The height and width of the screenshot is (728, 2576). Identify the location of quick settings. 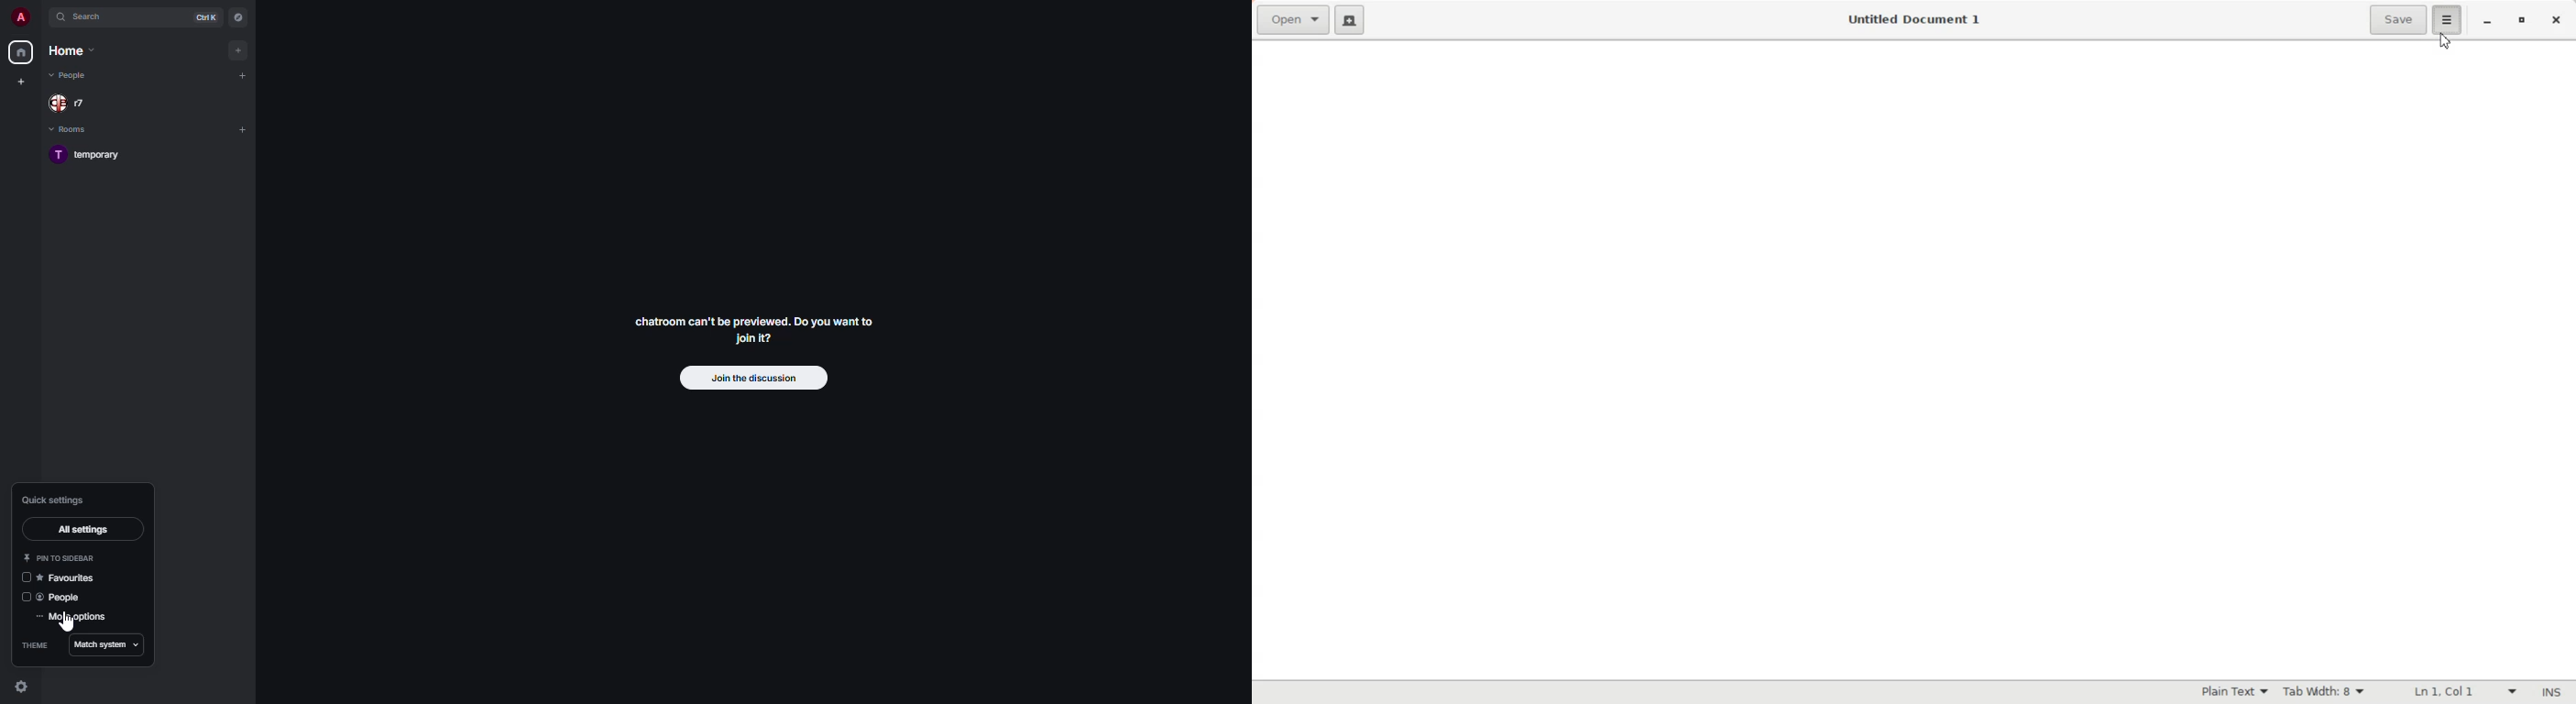
(55, 499).